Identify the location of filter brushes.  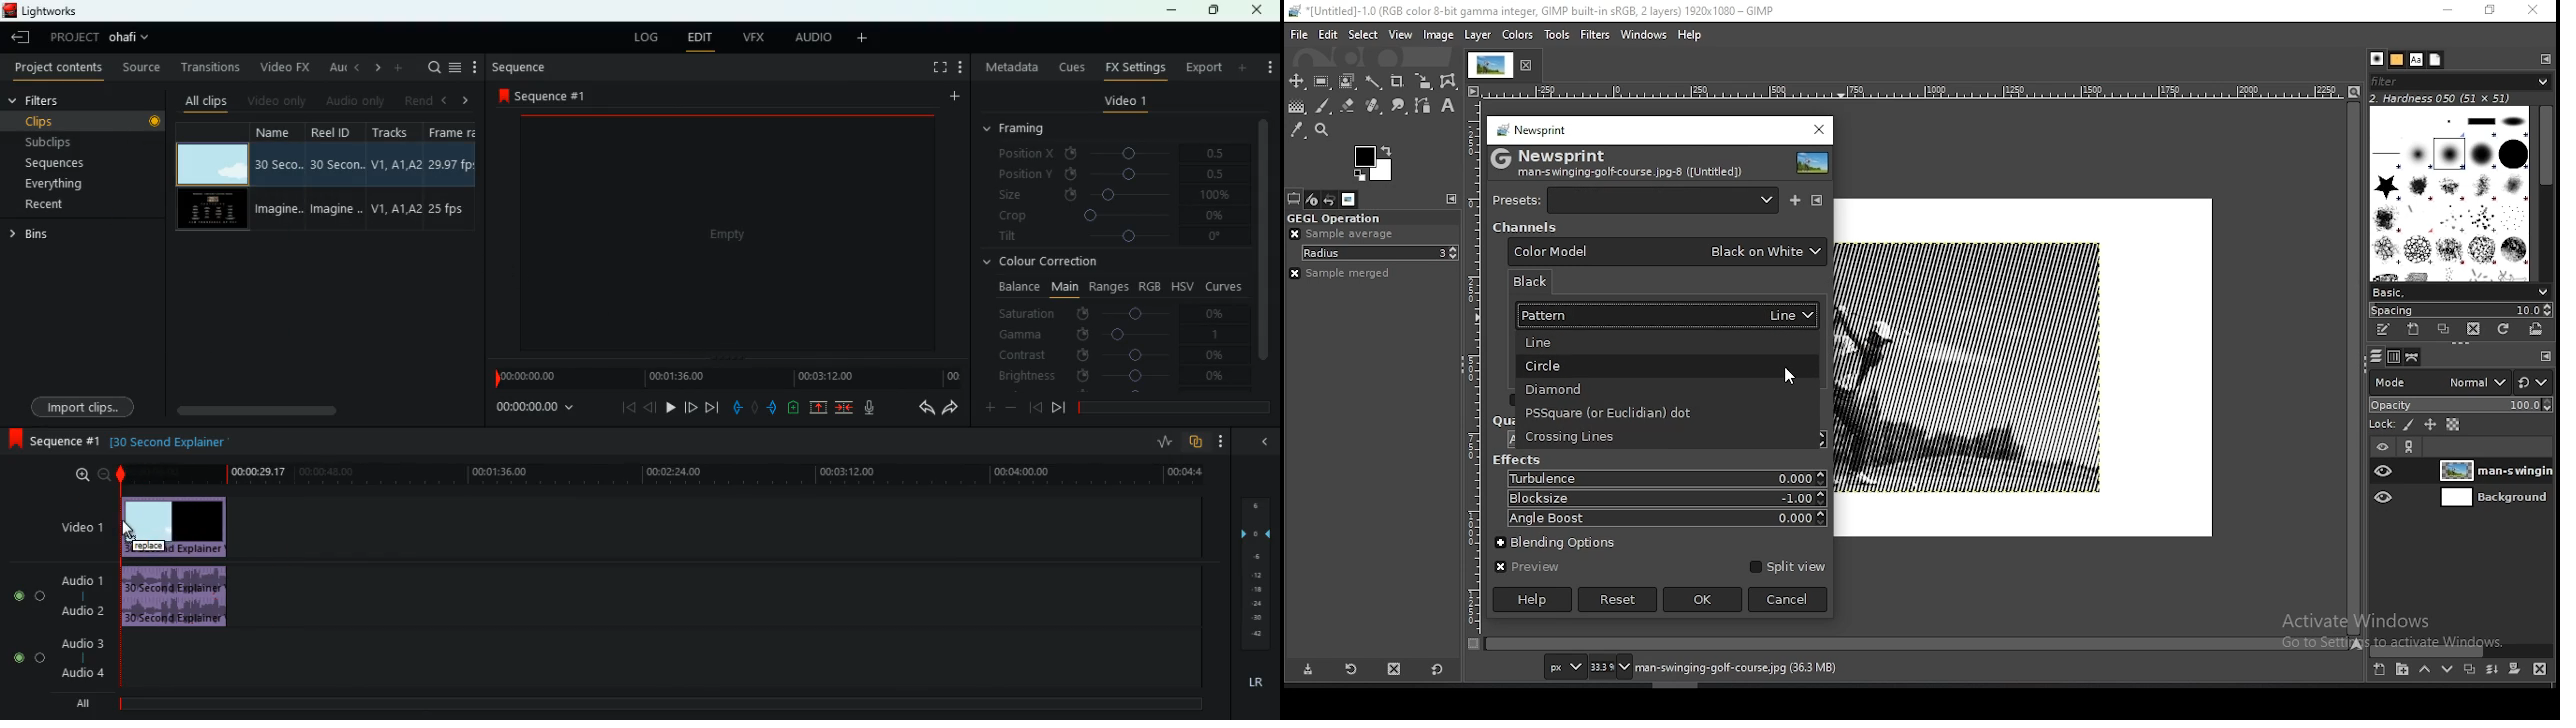
(2459, 82).